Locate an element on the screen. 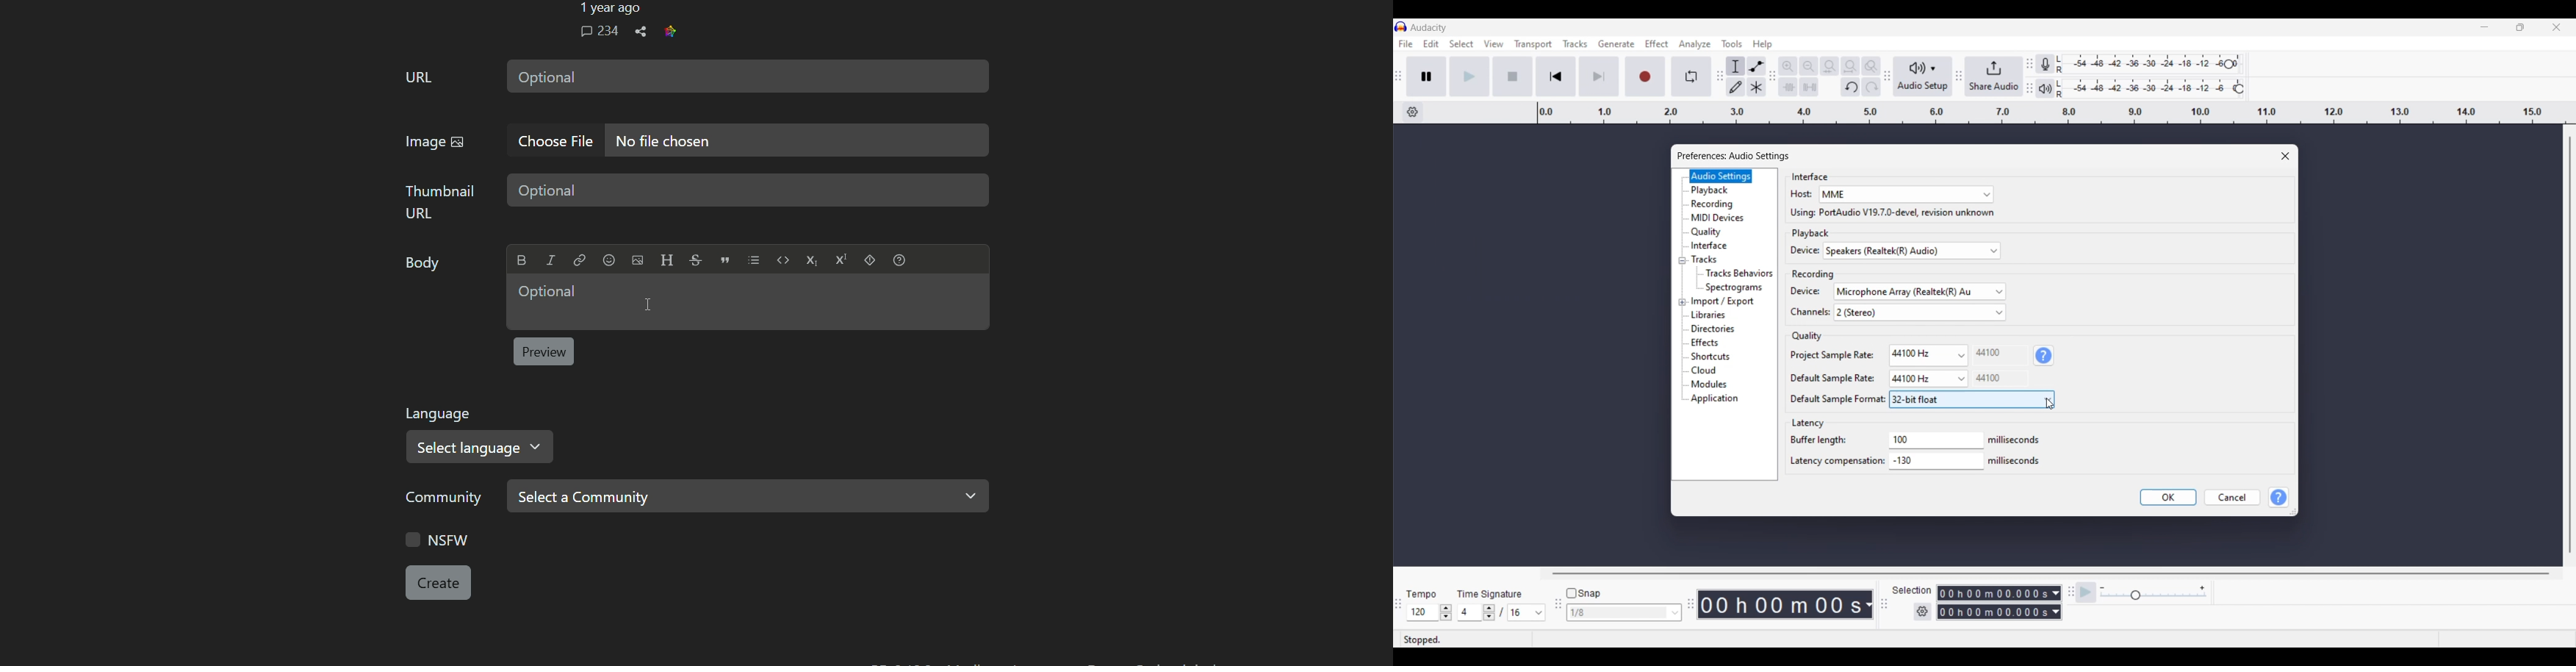  Skip to end/Select to end is located at coordinates (1599, 76).